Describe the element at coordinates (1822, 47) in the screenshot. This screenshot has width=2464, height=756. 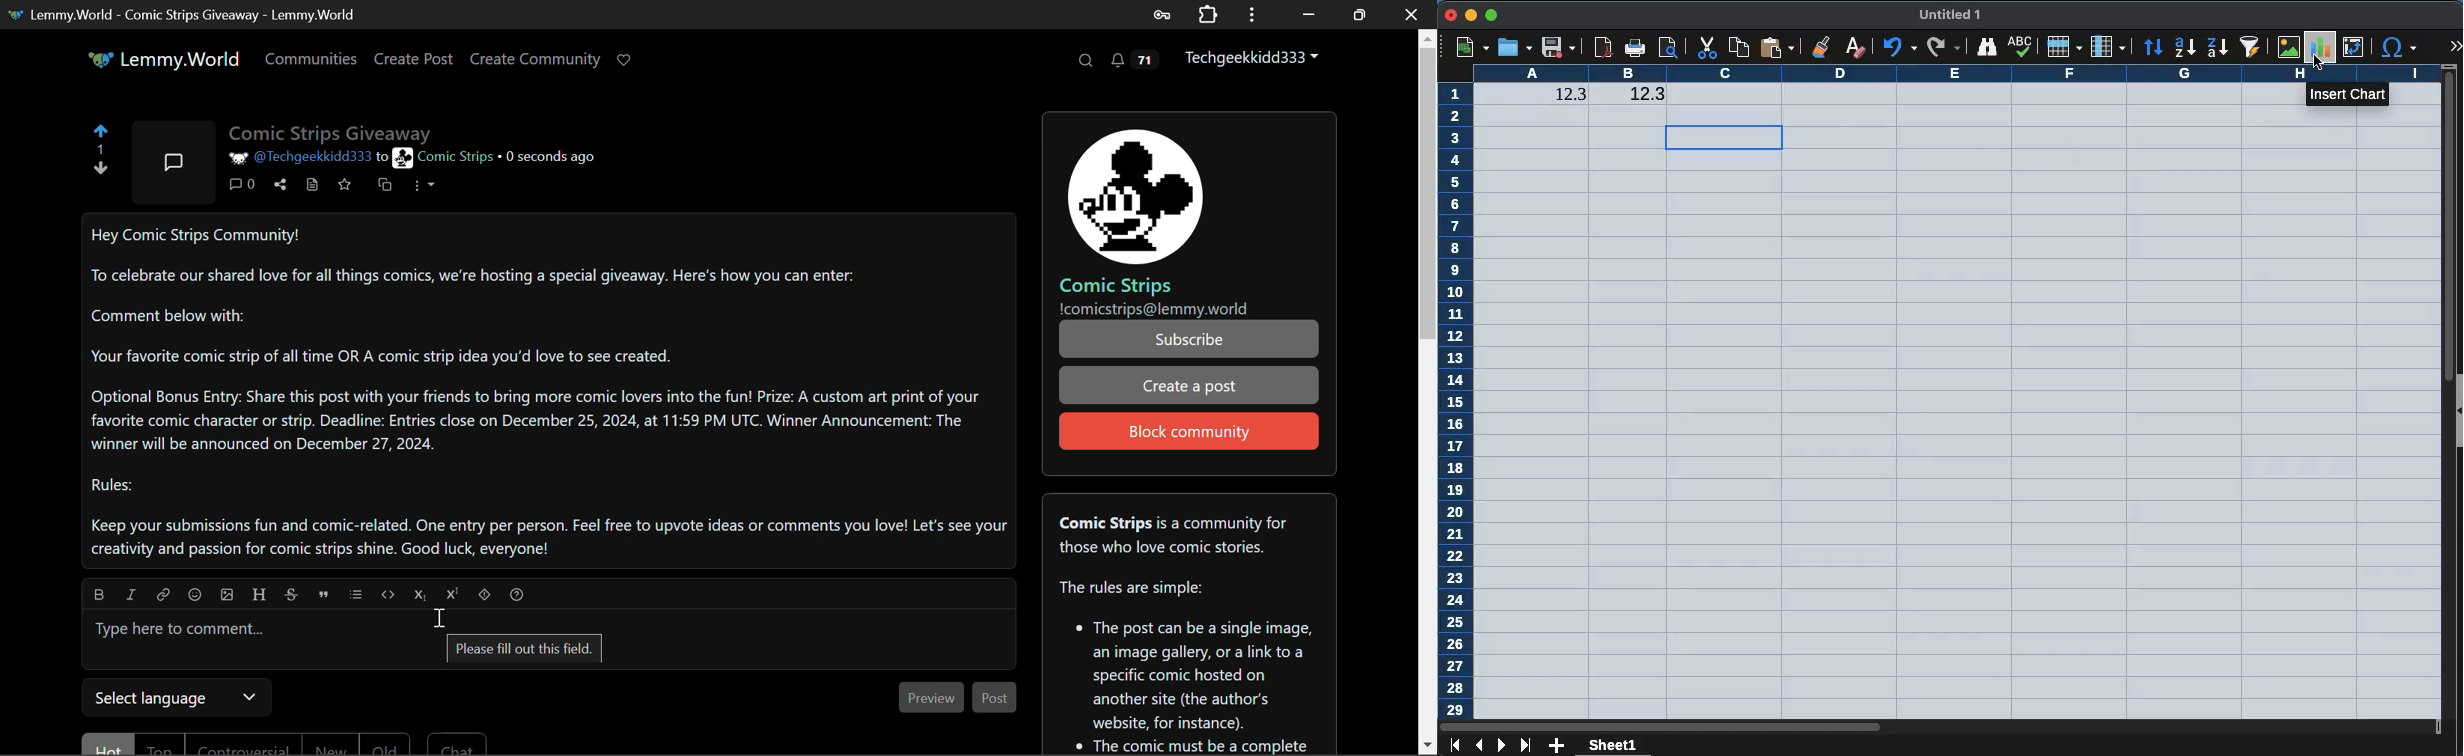
I see `clone formatting` at that location.